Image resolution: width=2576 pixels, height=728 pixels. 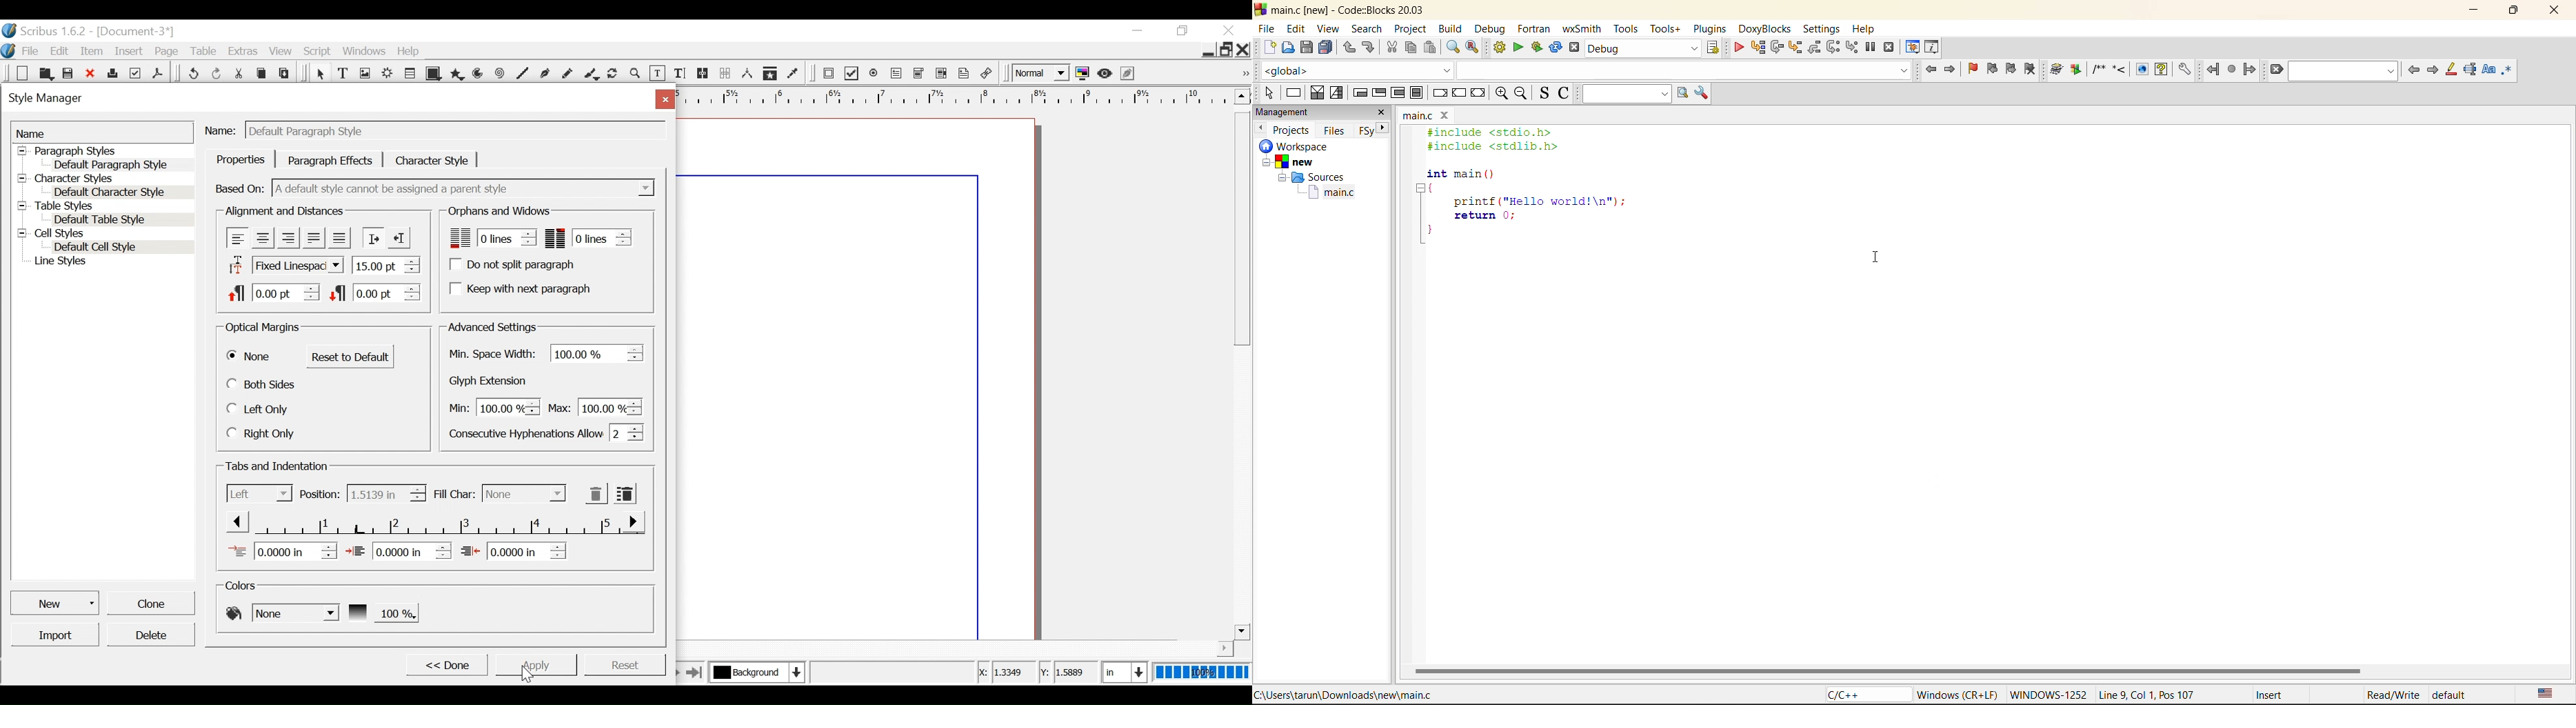 What do you see at coordinates (680, 74) in the screenshot?
I see `Edit text with Story` at bounding box center [680, 74].